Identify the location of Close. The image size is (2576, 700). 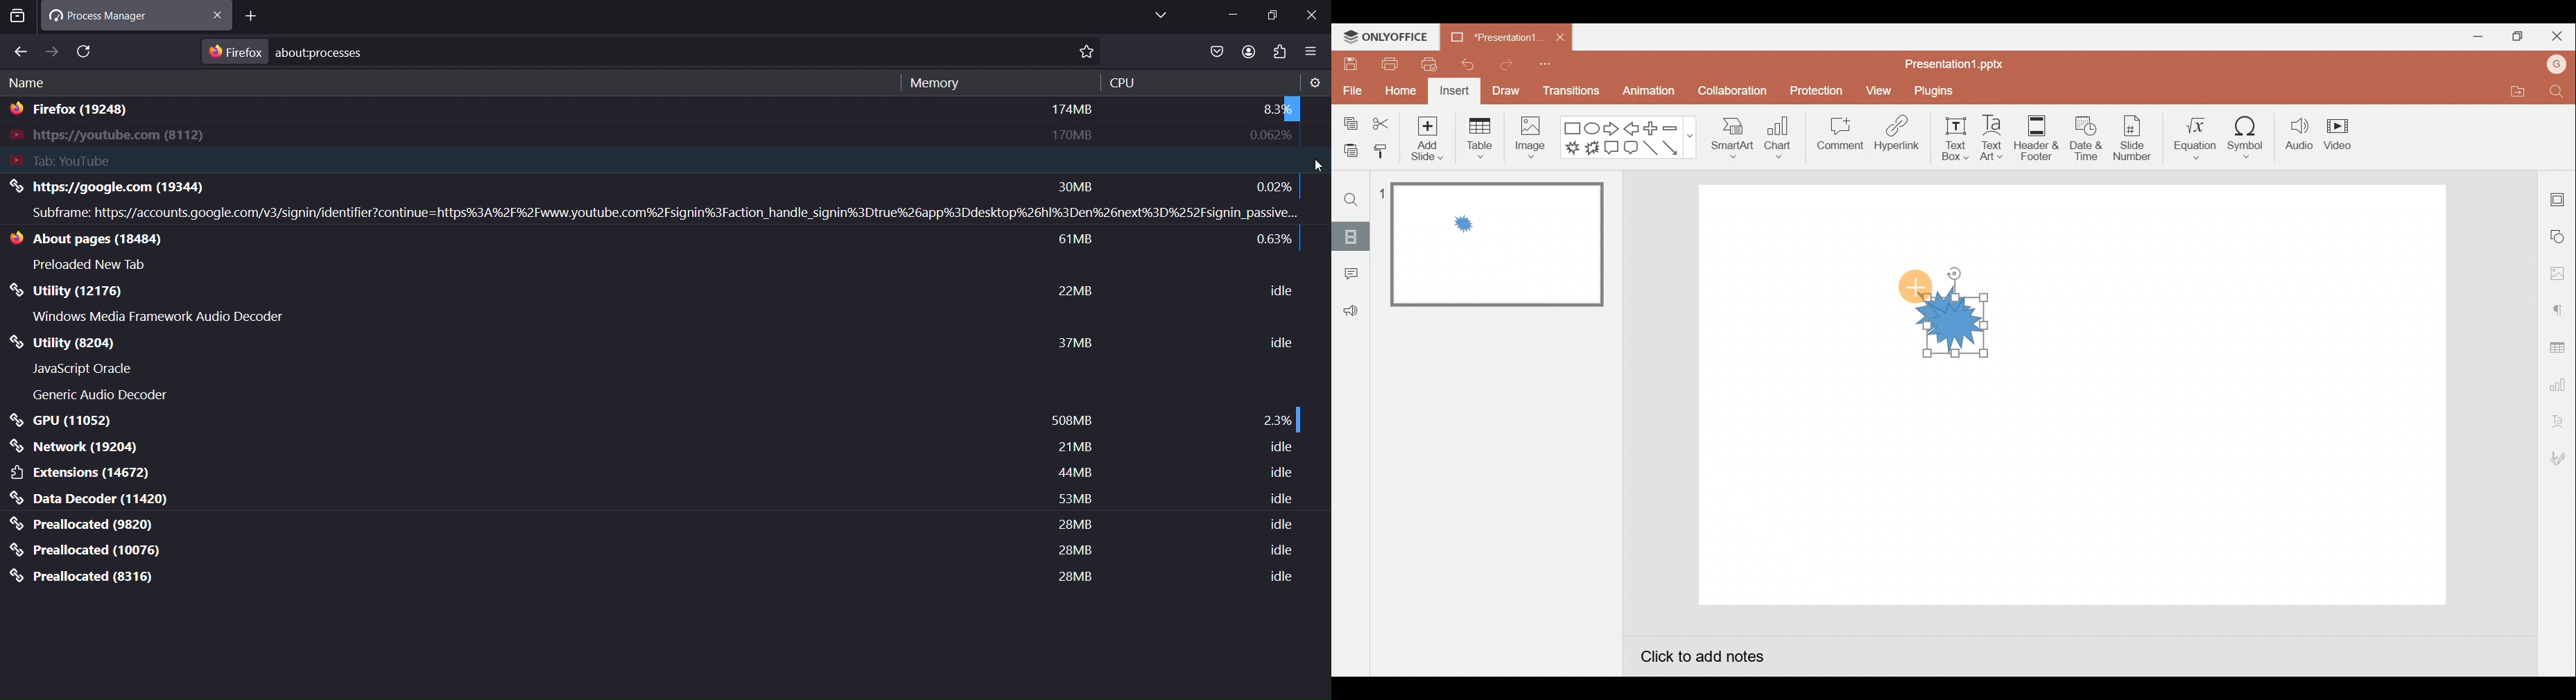
(2557, 32).